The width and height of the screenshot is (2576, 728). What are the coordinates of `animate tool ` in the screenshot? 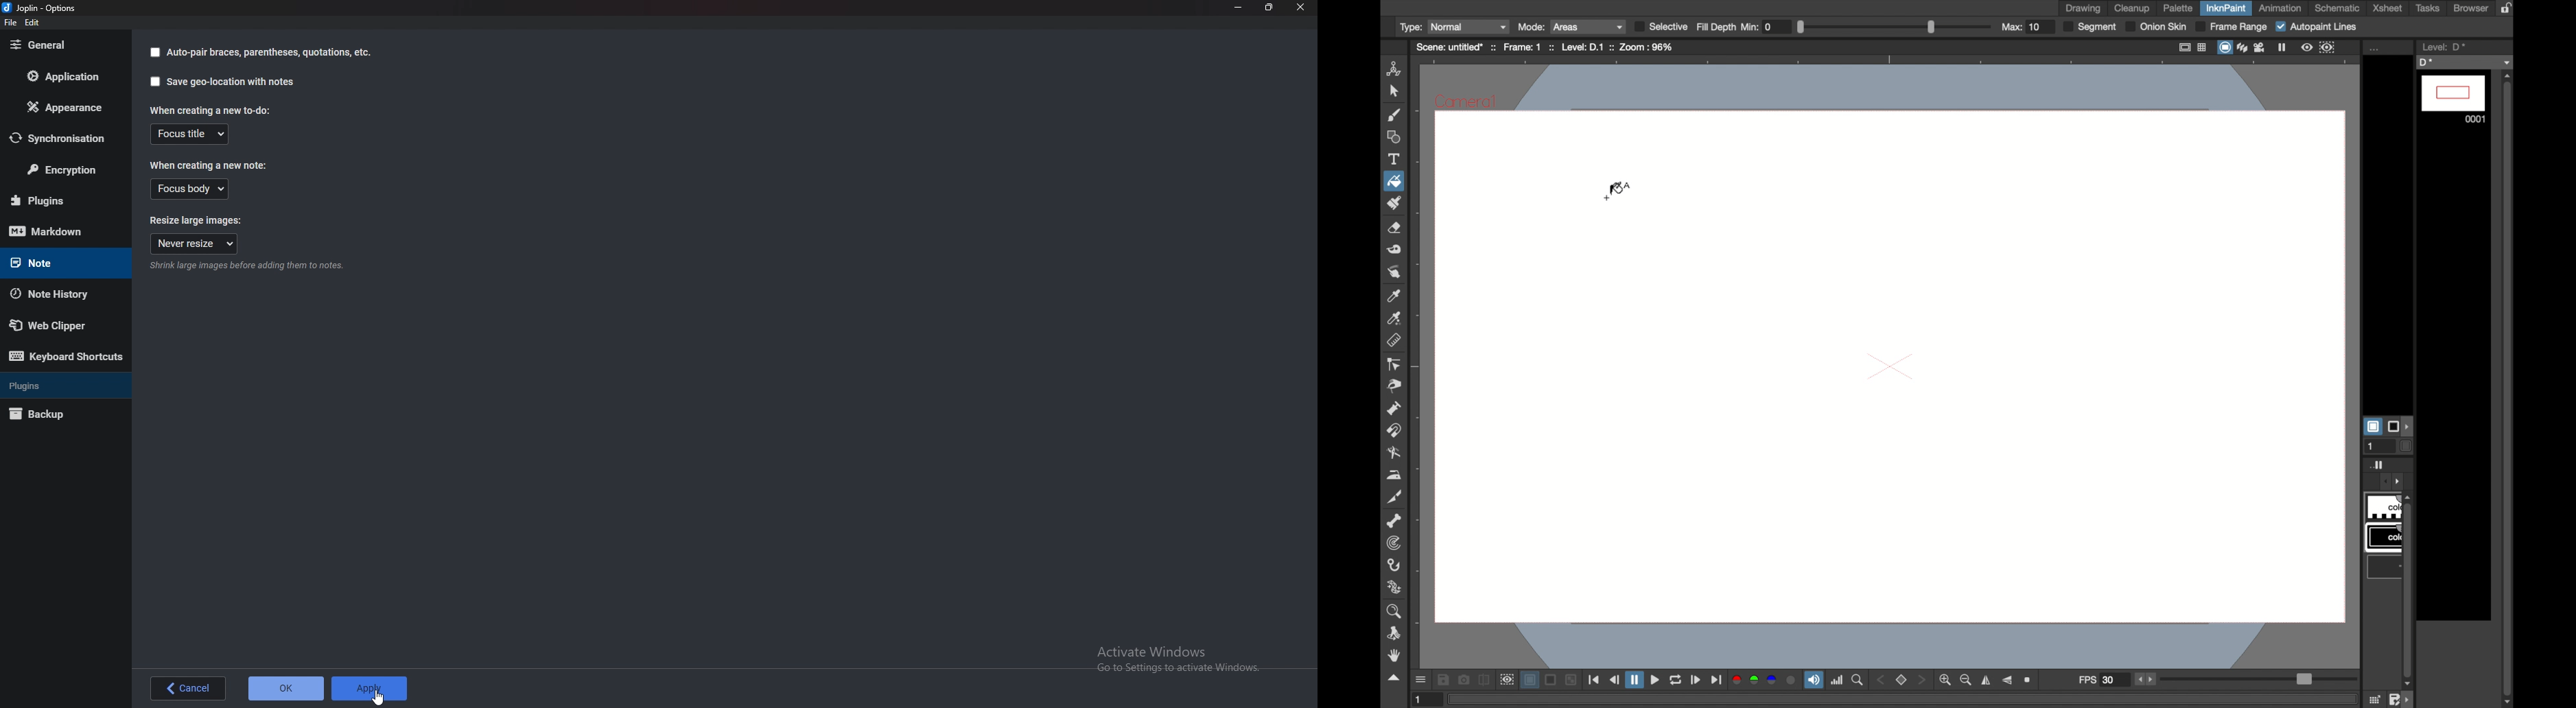 It's located at (1392, 68).